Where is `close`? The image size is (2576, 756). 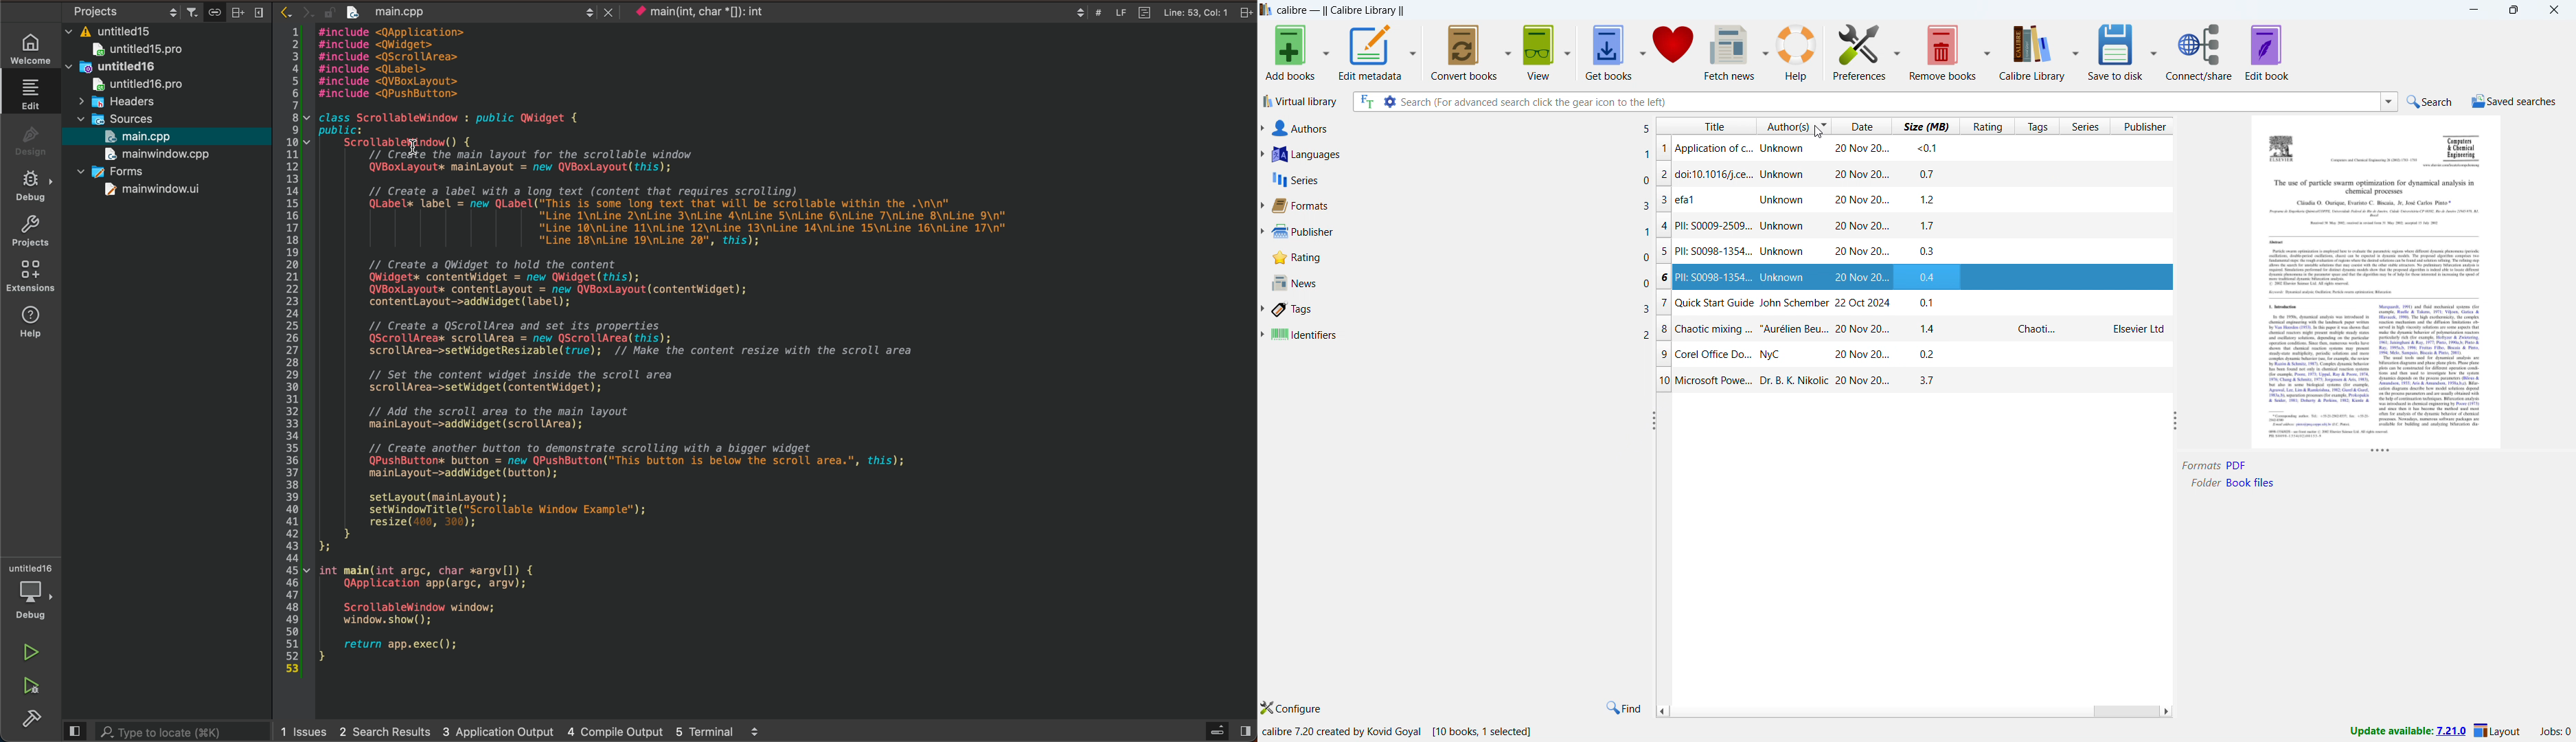 close is located at coordinates (2553, 10).